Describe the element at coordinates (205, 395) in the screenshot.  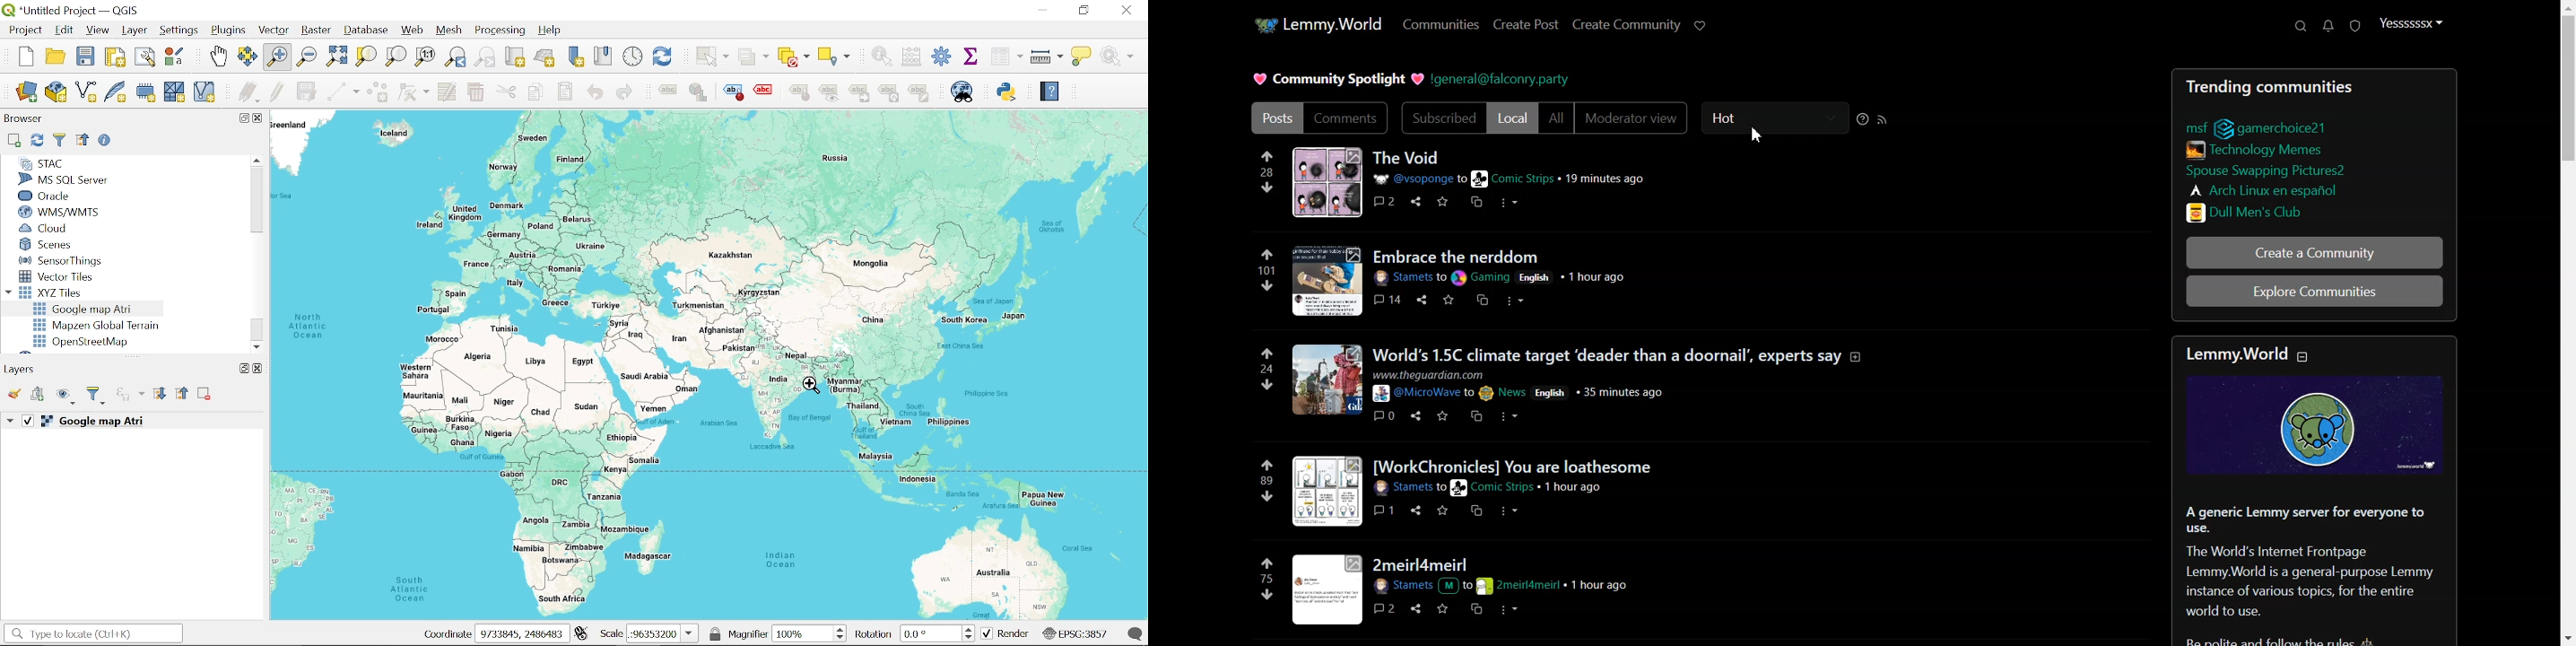
I see `Remove layer/group` at that location.